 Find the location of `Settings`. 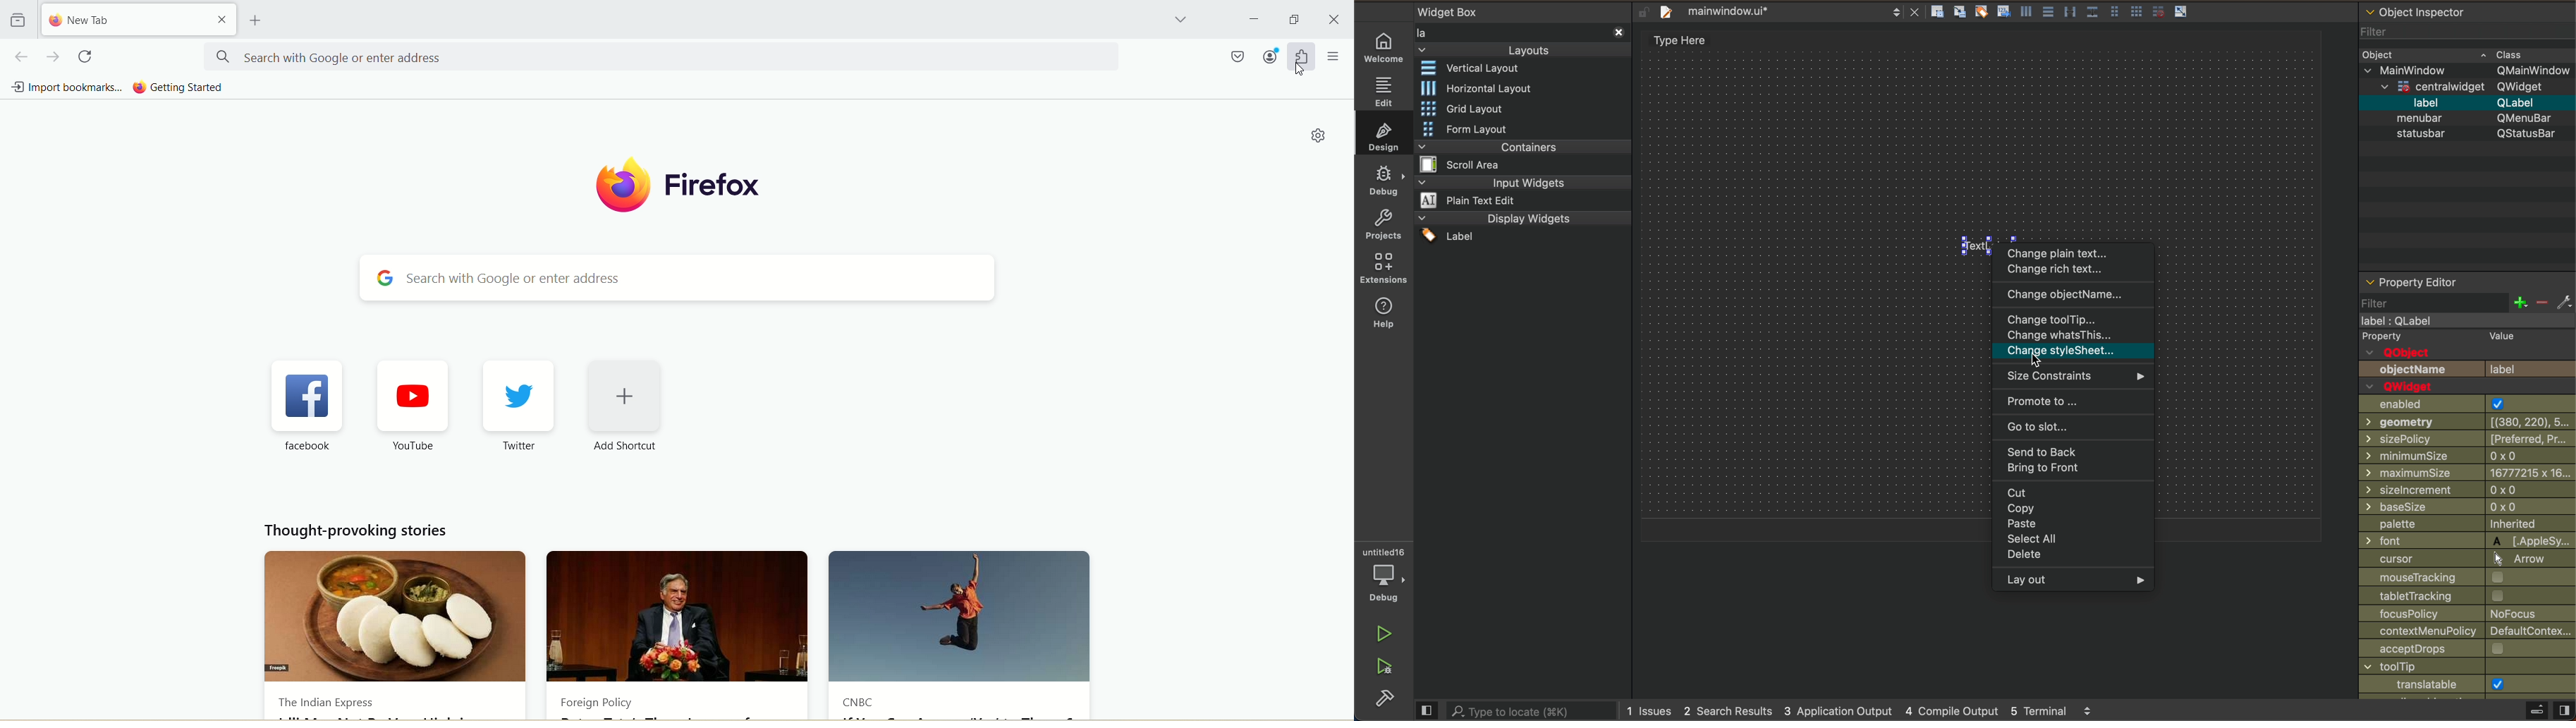

Settings is located at coordinates (1314, 136).